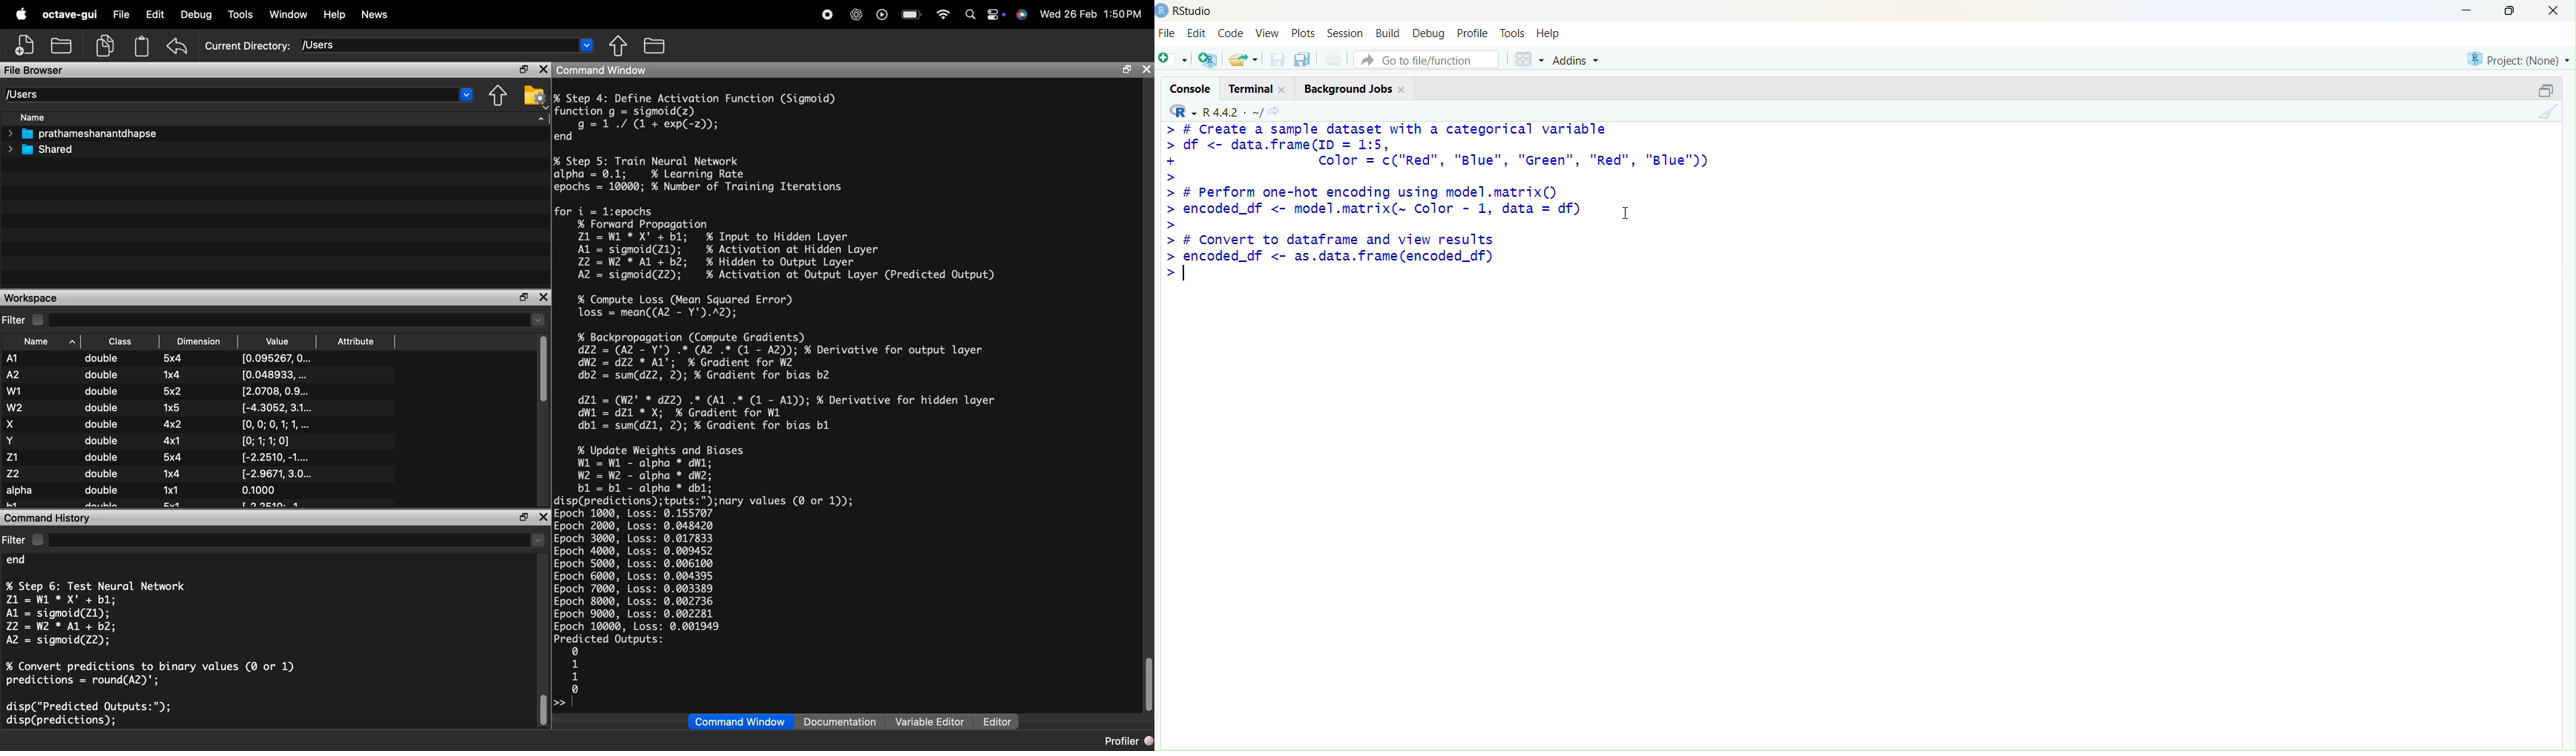 This screenshot has width=2576, height=756. Describe the element at coordinates (16, 408) in the screenshot. I see `W2` at that location.